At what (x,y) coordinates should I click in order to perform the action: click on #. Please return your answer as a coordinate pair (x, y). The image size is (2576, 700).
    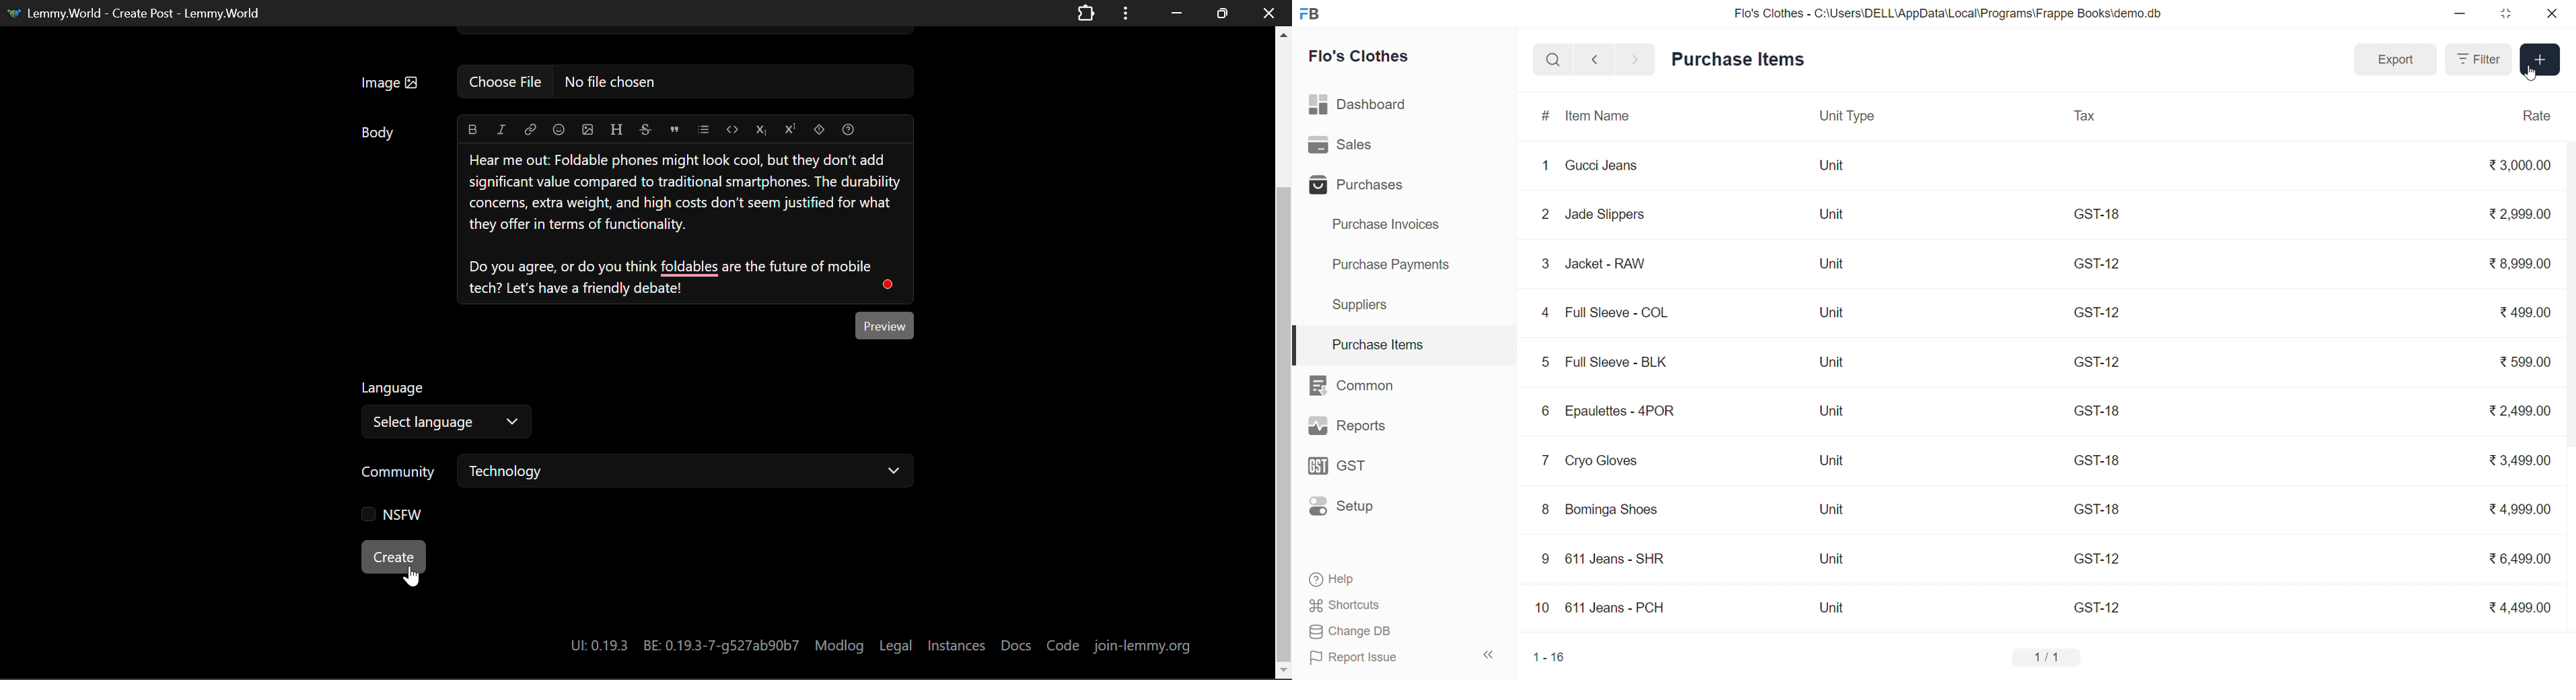
    Looking at the image, I should click on (1548, 116).